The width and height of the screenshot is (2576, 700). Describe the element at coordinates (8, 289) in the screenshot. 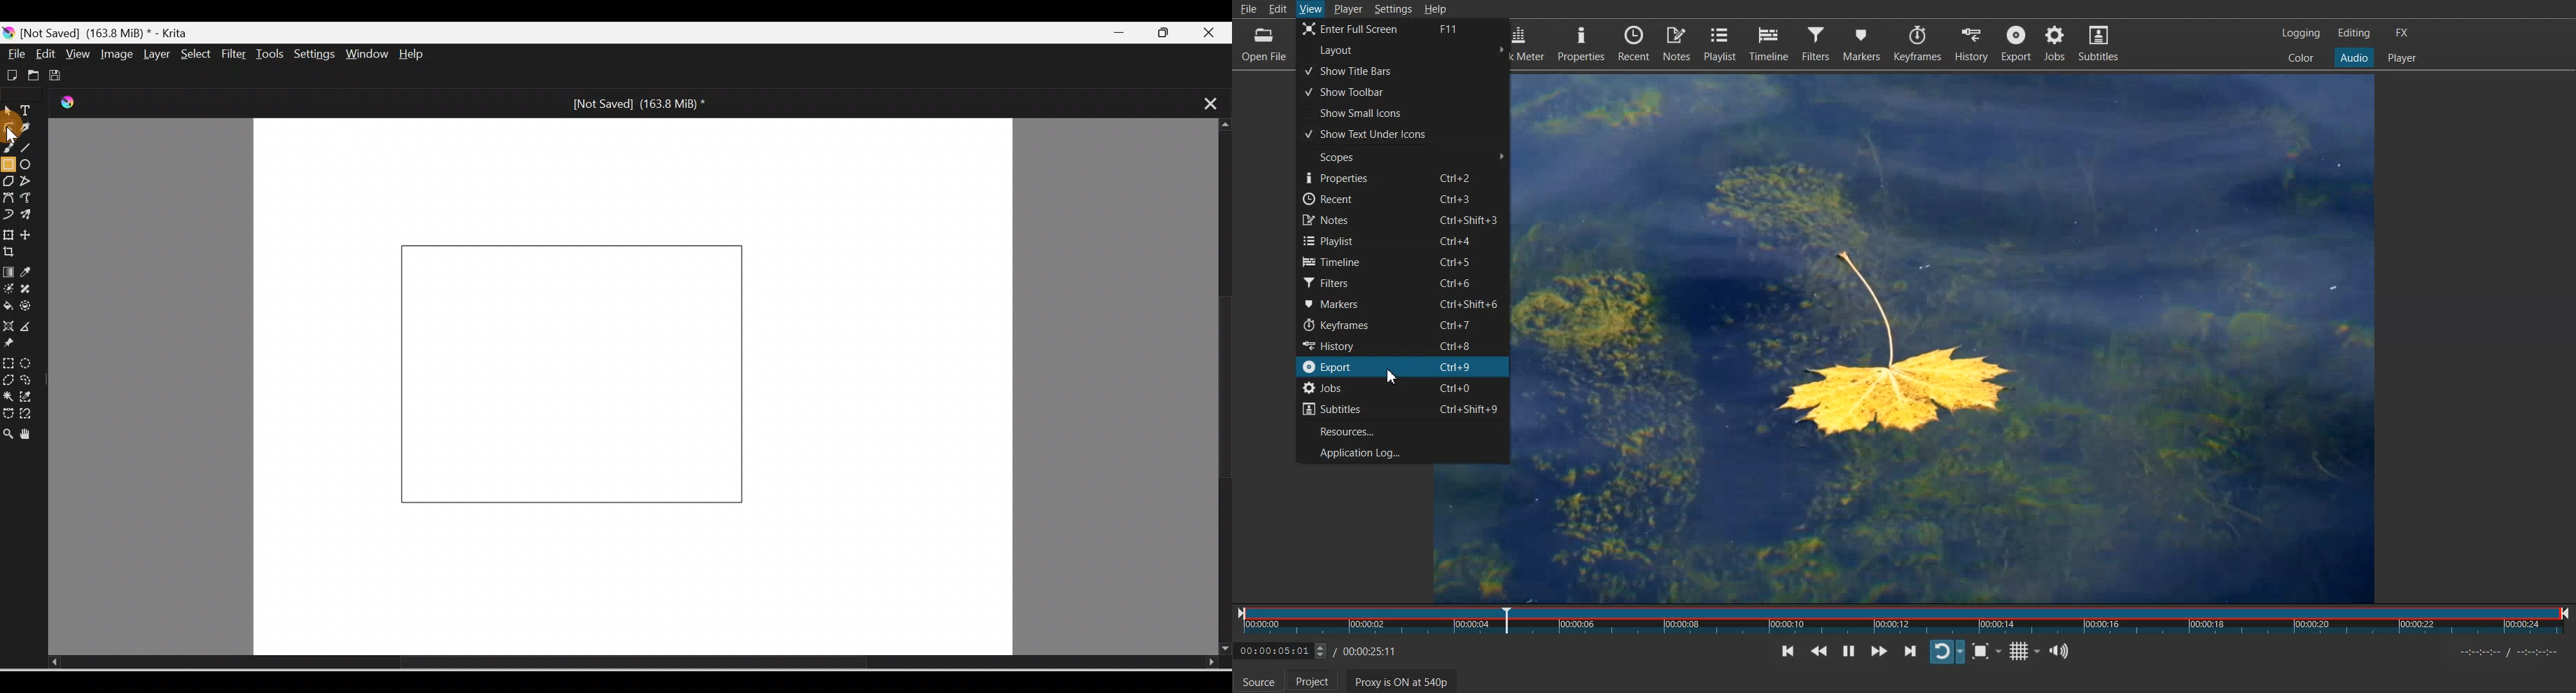

I see `Colorize mask tool` at that location.